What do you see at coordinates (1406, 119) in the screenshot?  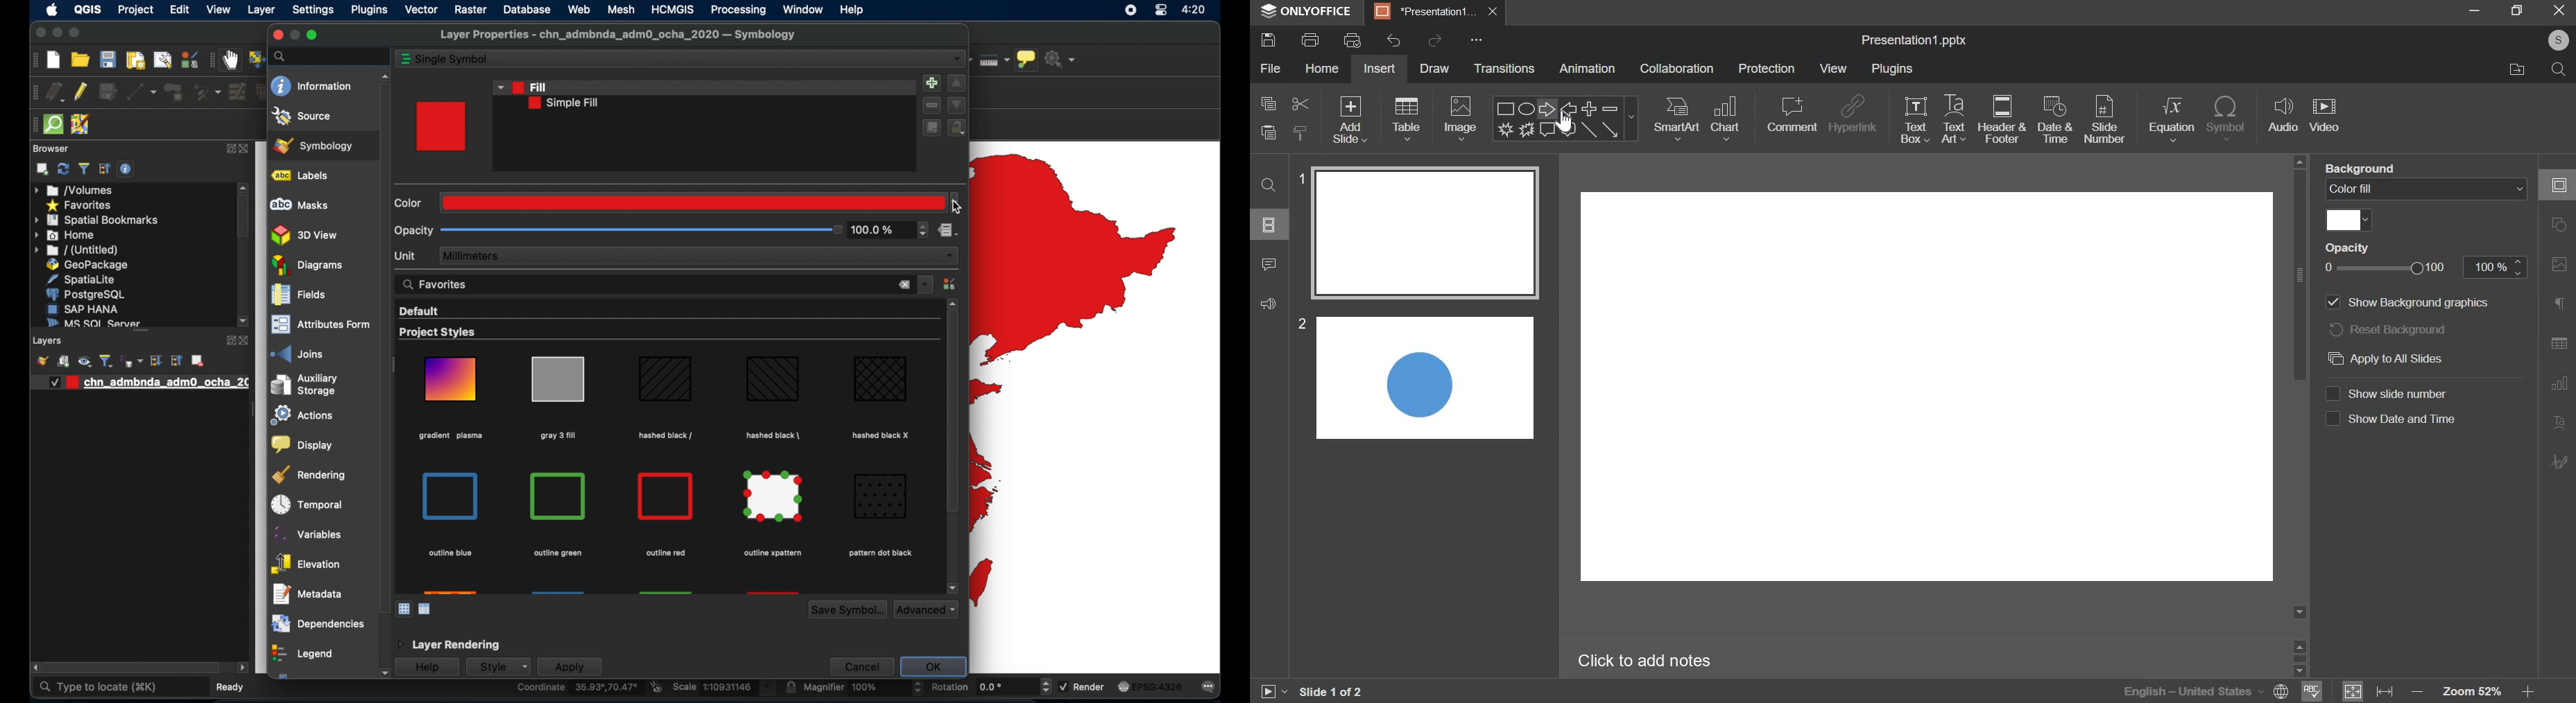 I see `table` at bounding box center [1406, 119].